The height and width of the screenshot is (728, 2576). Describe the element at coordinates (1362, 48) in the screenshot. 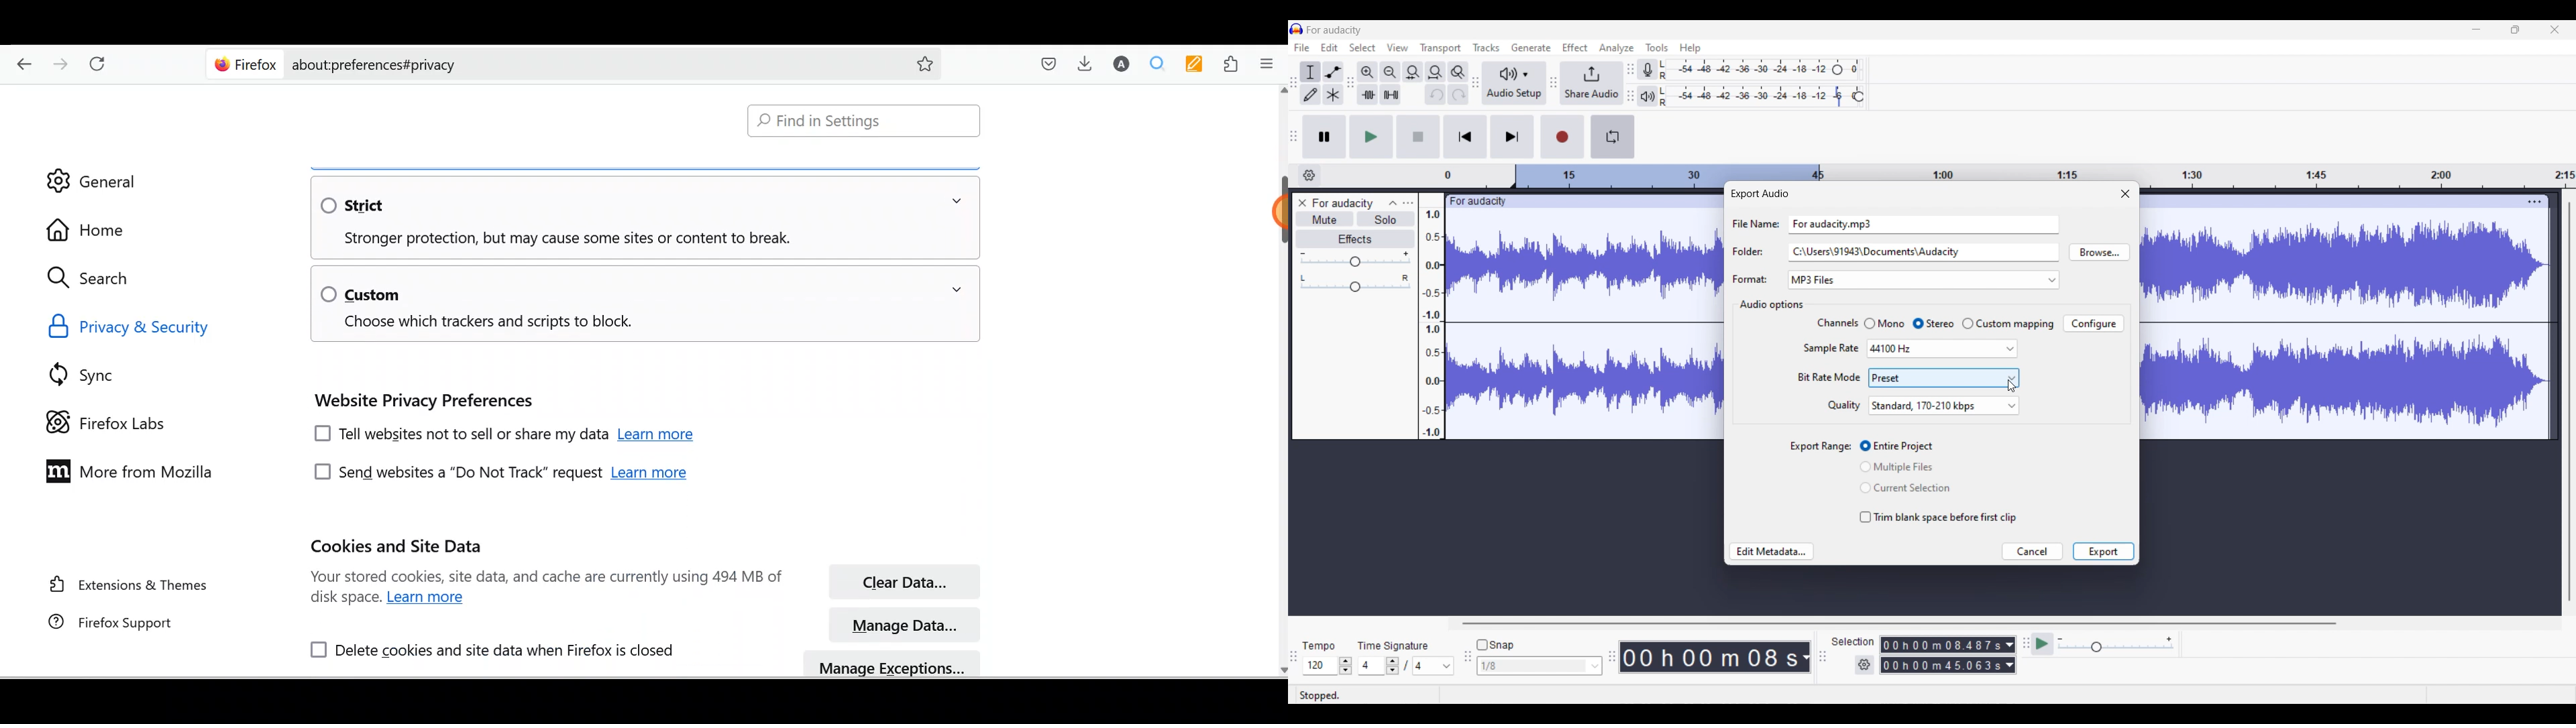

I see `Select menu` at that location.